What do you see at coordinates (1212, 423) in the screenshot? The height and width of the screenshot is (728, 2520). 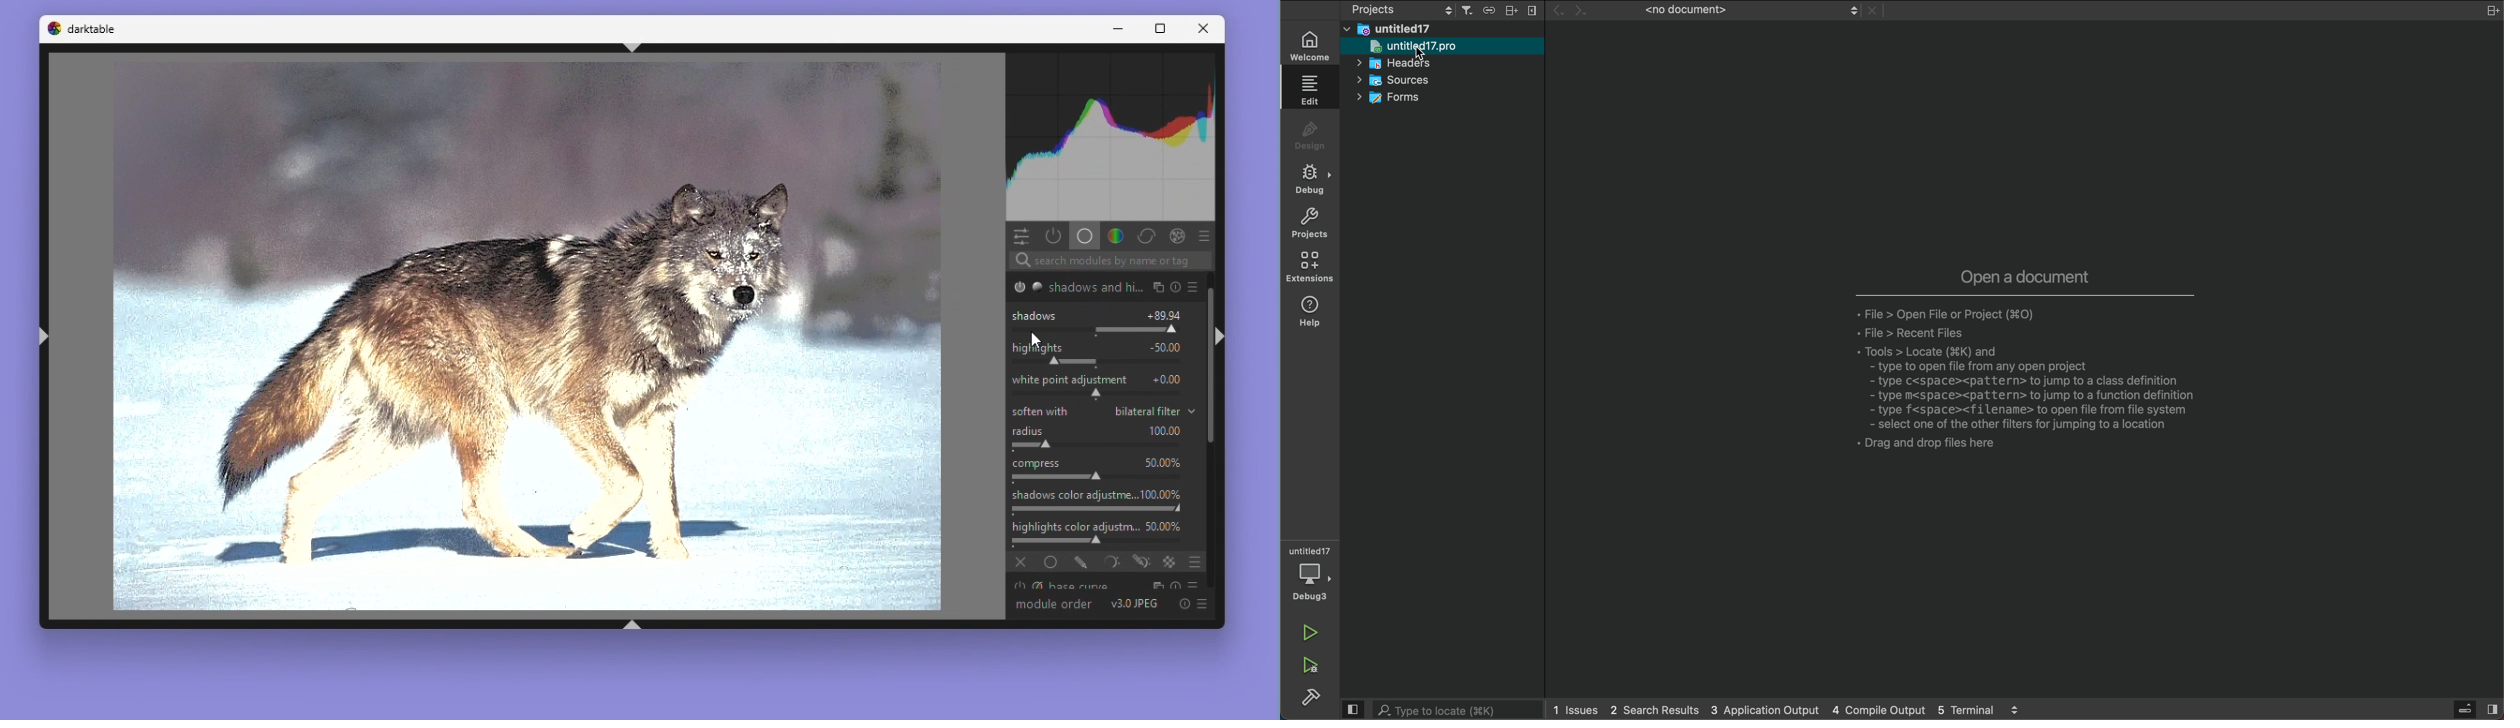 I see `Vertical scrollbar` at bounding box center [1212, 423].